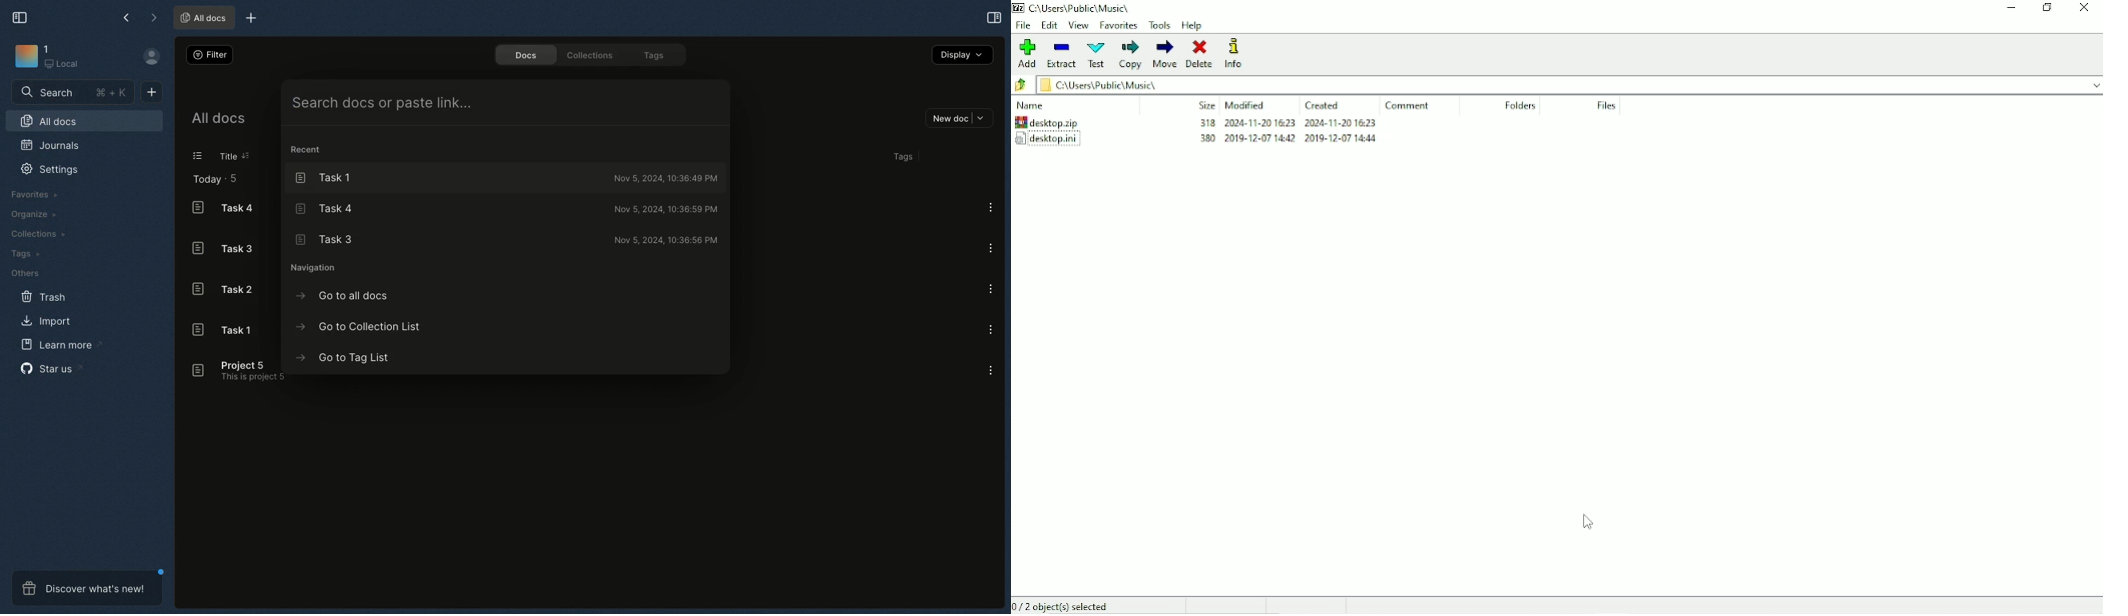 The height and width of the screenshot is (616, 2128). Describe the element at coordinates (993, 370) in the screenshot. I see `Options` at that location.